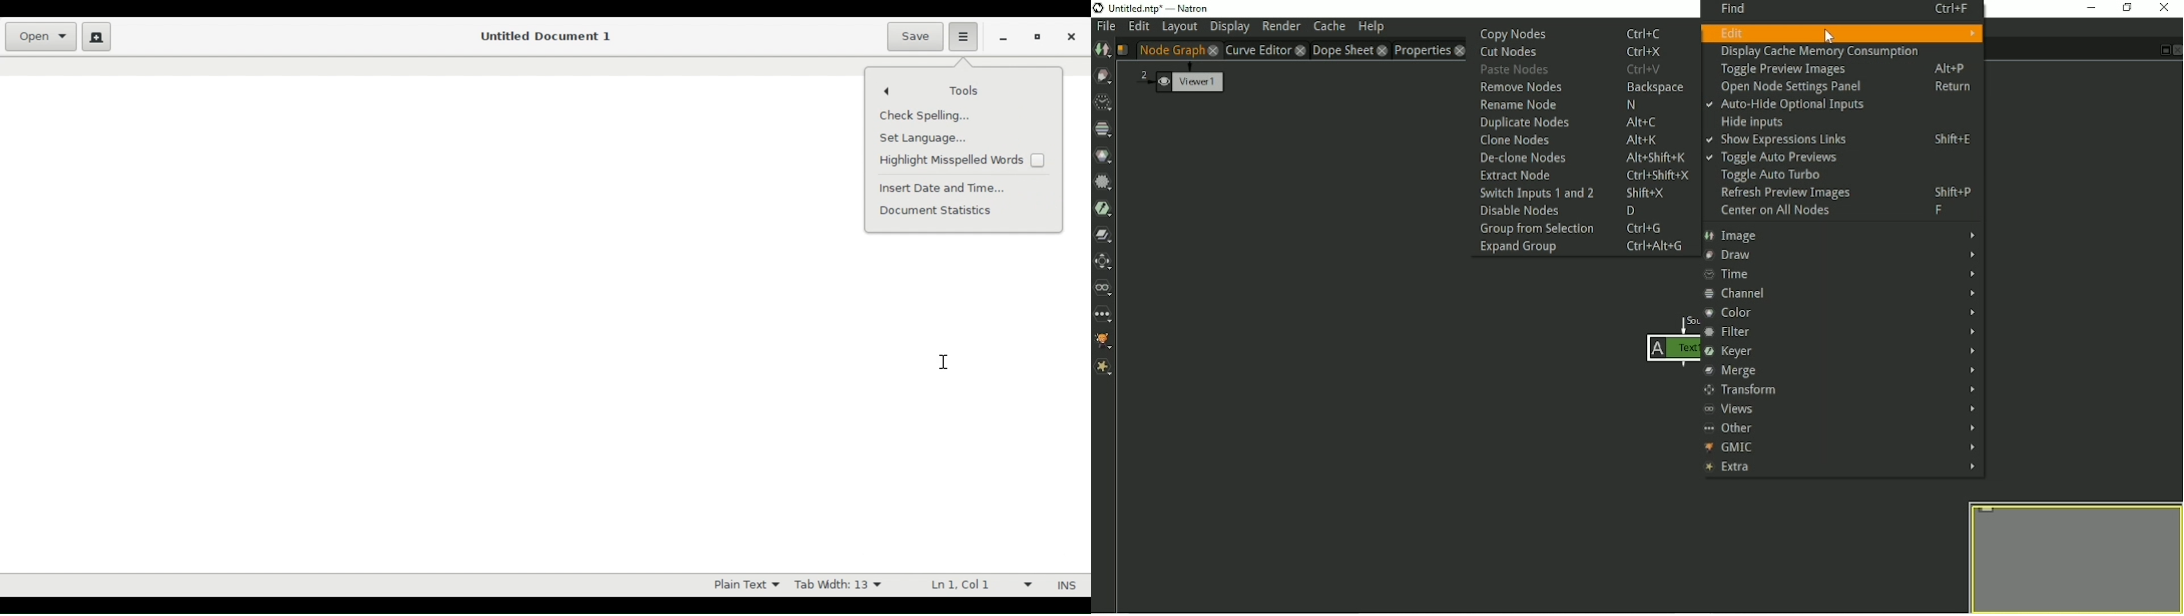 Image resolution: width=2184 pixels, height=616 pixels. What do you see at coordinates (1299, 50) in the screenshot?
I see `close` at bounding box center [1299, 50].